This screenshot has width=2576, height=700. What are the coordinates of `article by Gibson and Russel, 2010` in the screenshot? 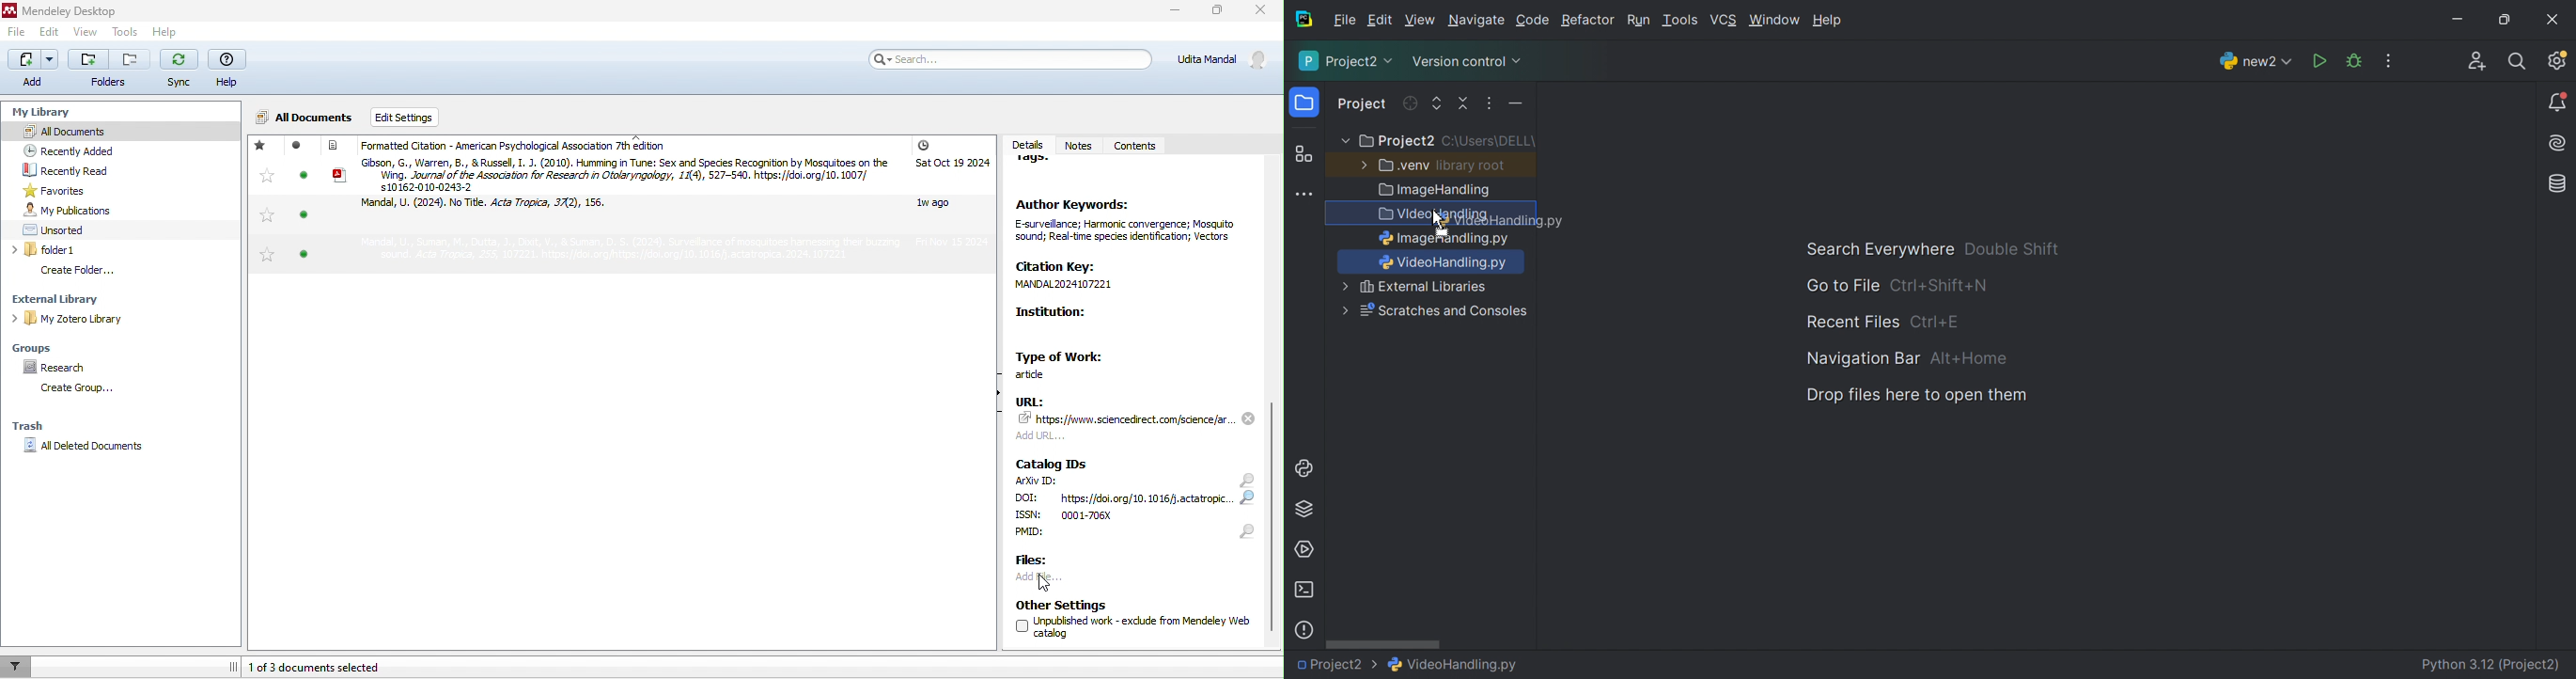 It's located at (612, 174).